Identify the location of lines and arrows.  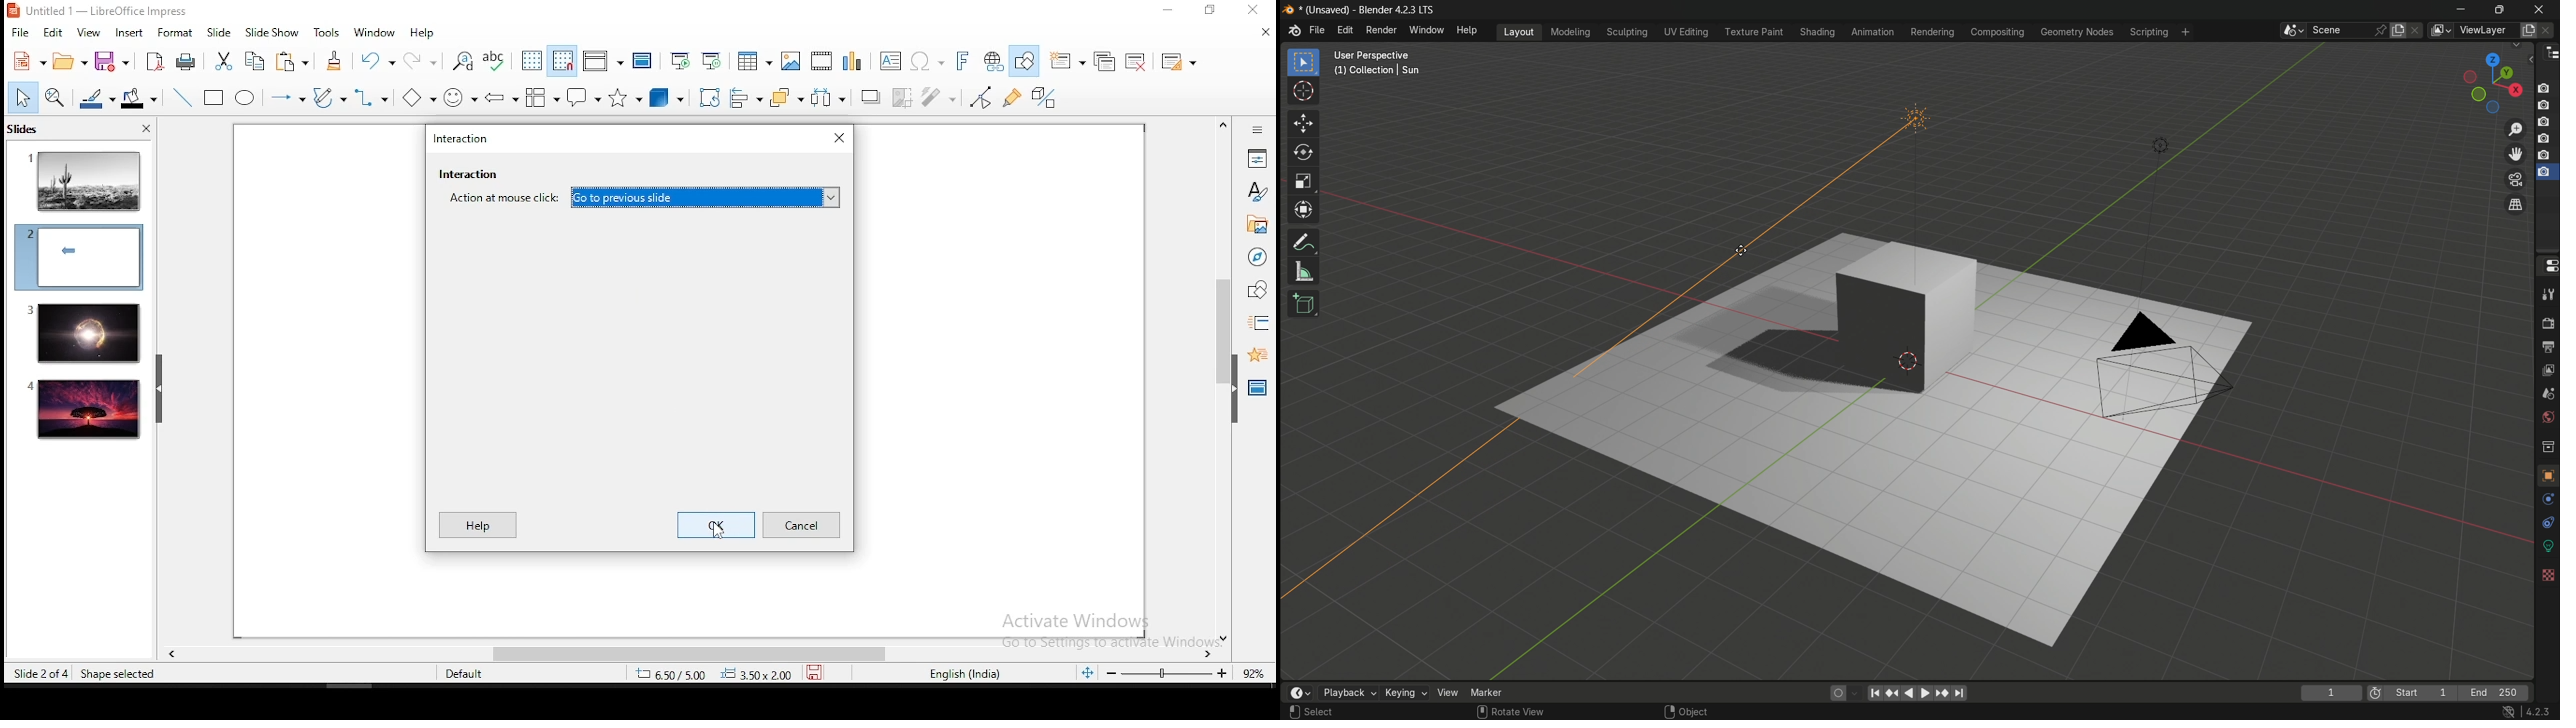
(287, 98).